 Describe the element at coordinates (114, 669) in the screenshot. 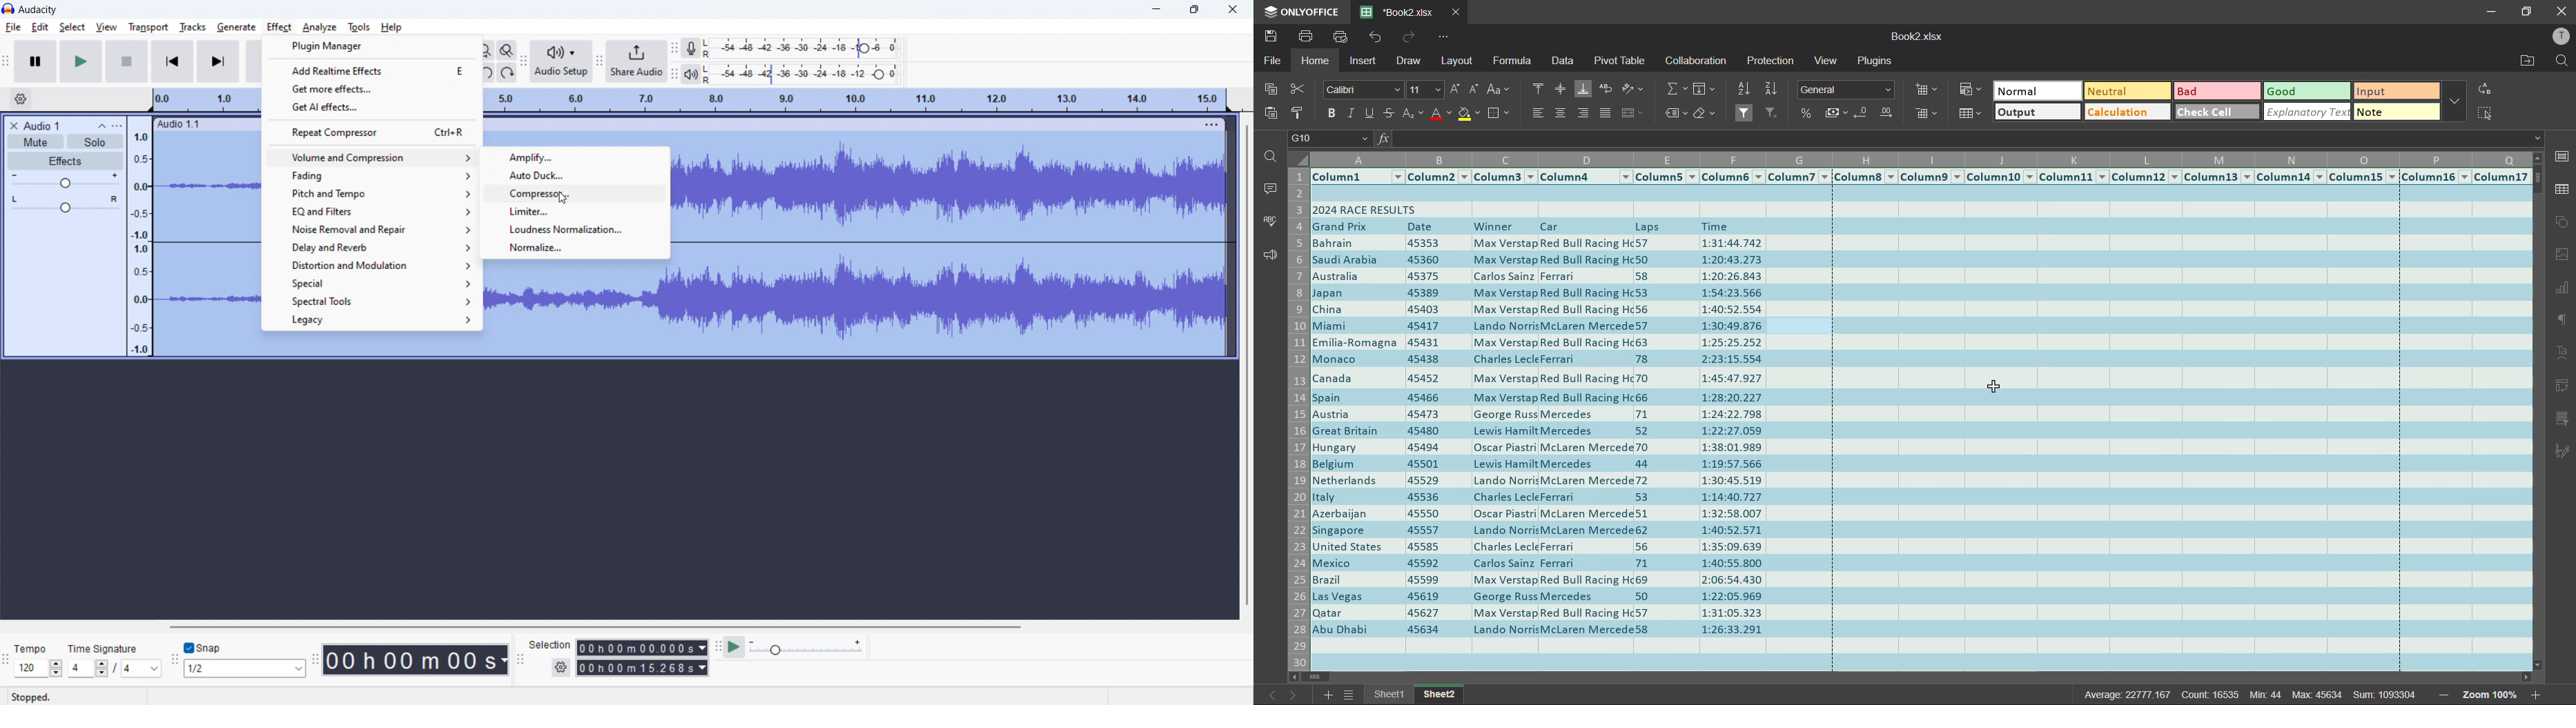

I see `4/4 (set time signature)` at that location.